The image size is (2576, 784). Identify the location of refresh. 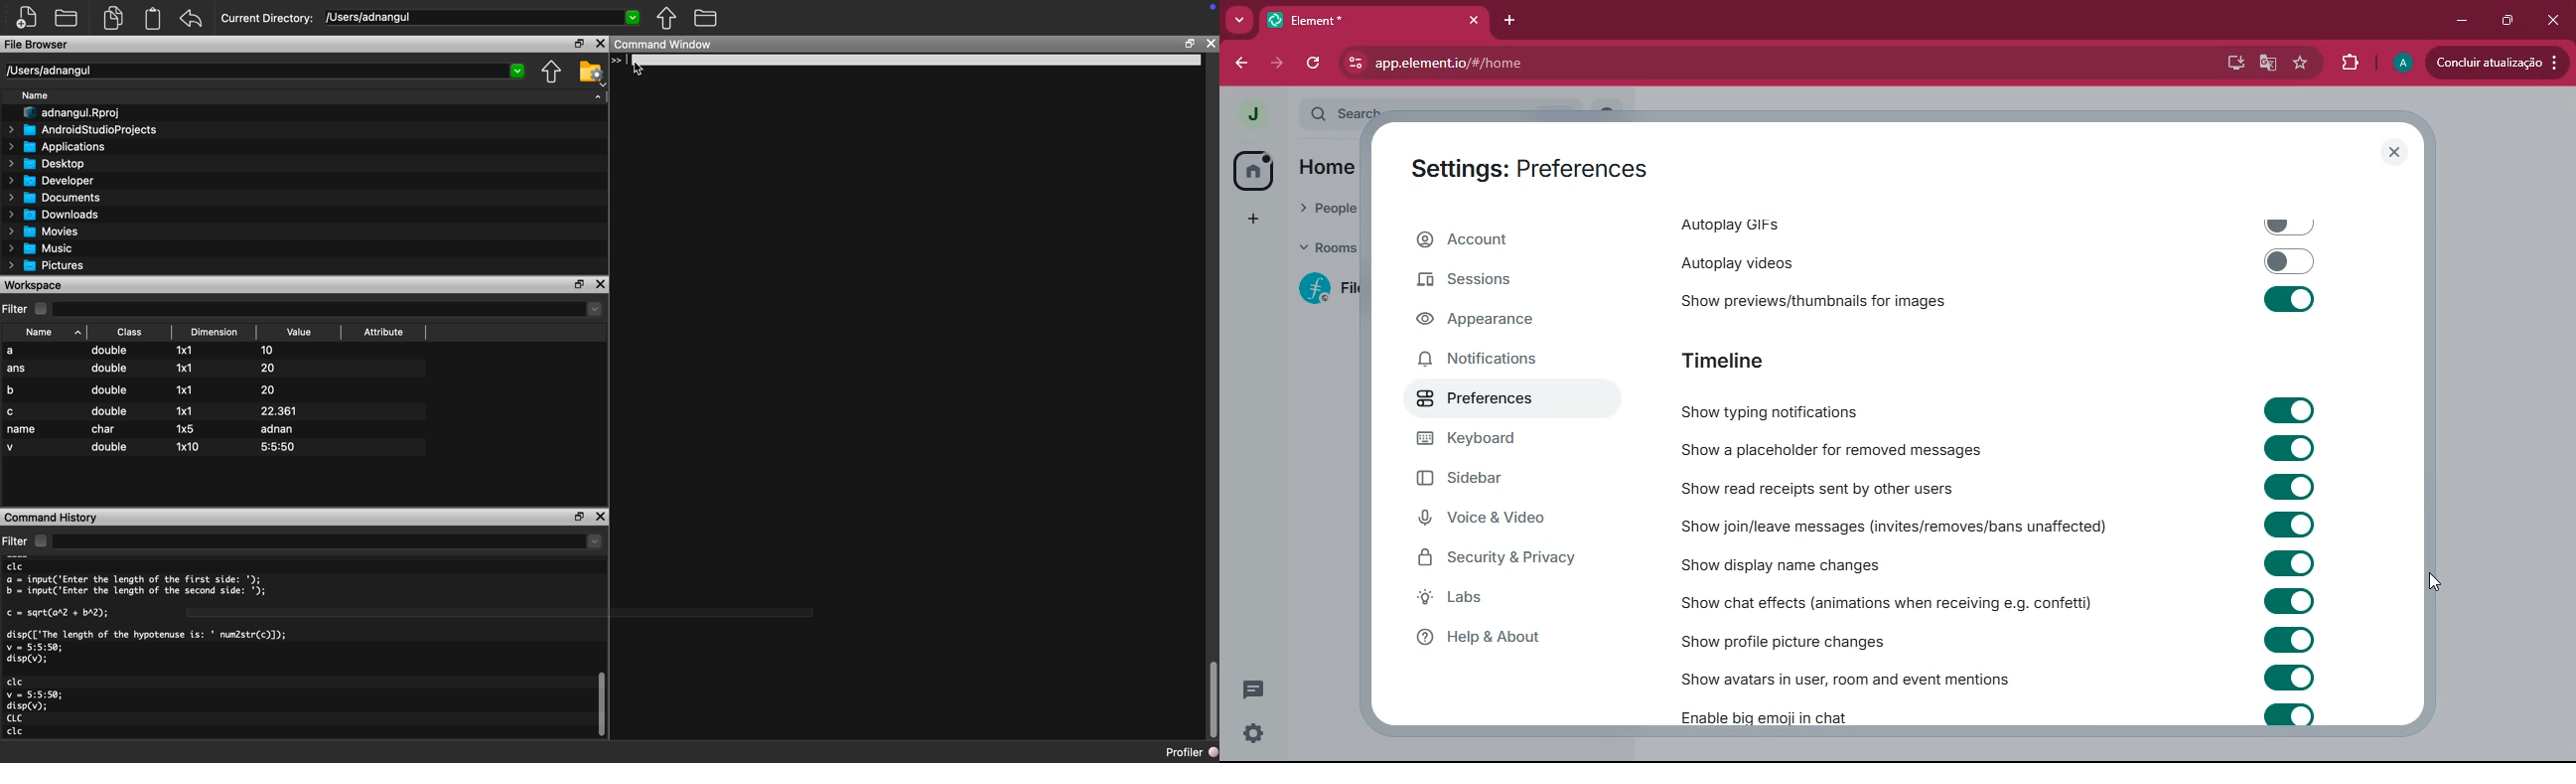
(1313, 65).